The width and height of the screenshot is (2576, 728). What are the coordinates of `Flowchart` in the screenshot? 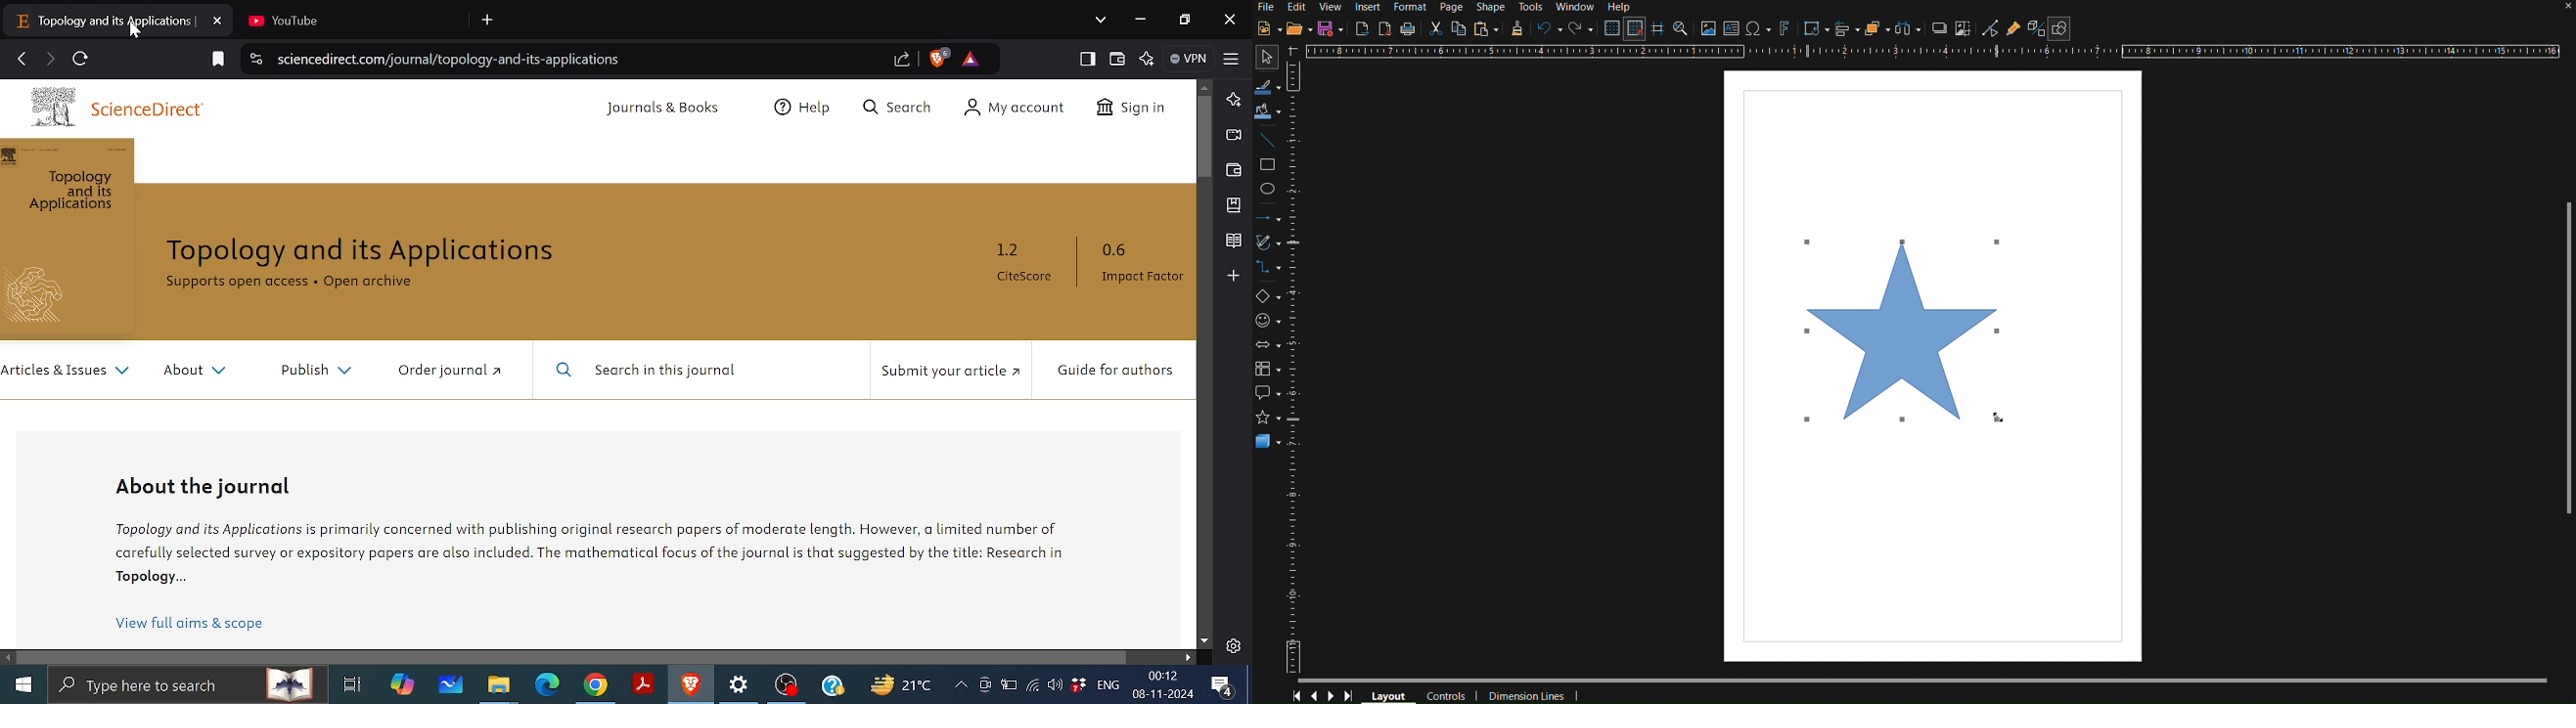 It's located at (1270, 371).